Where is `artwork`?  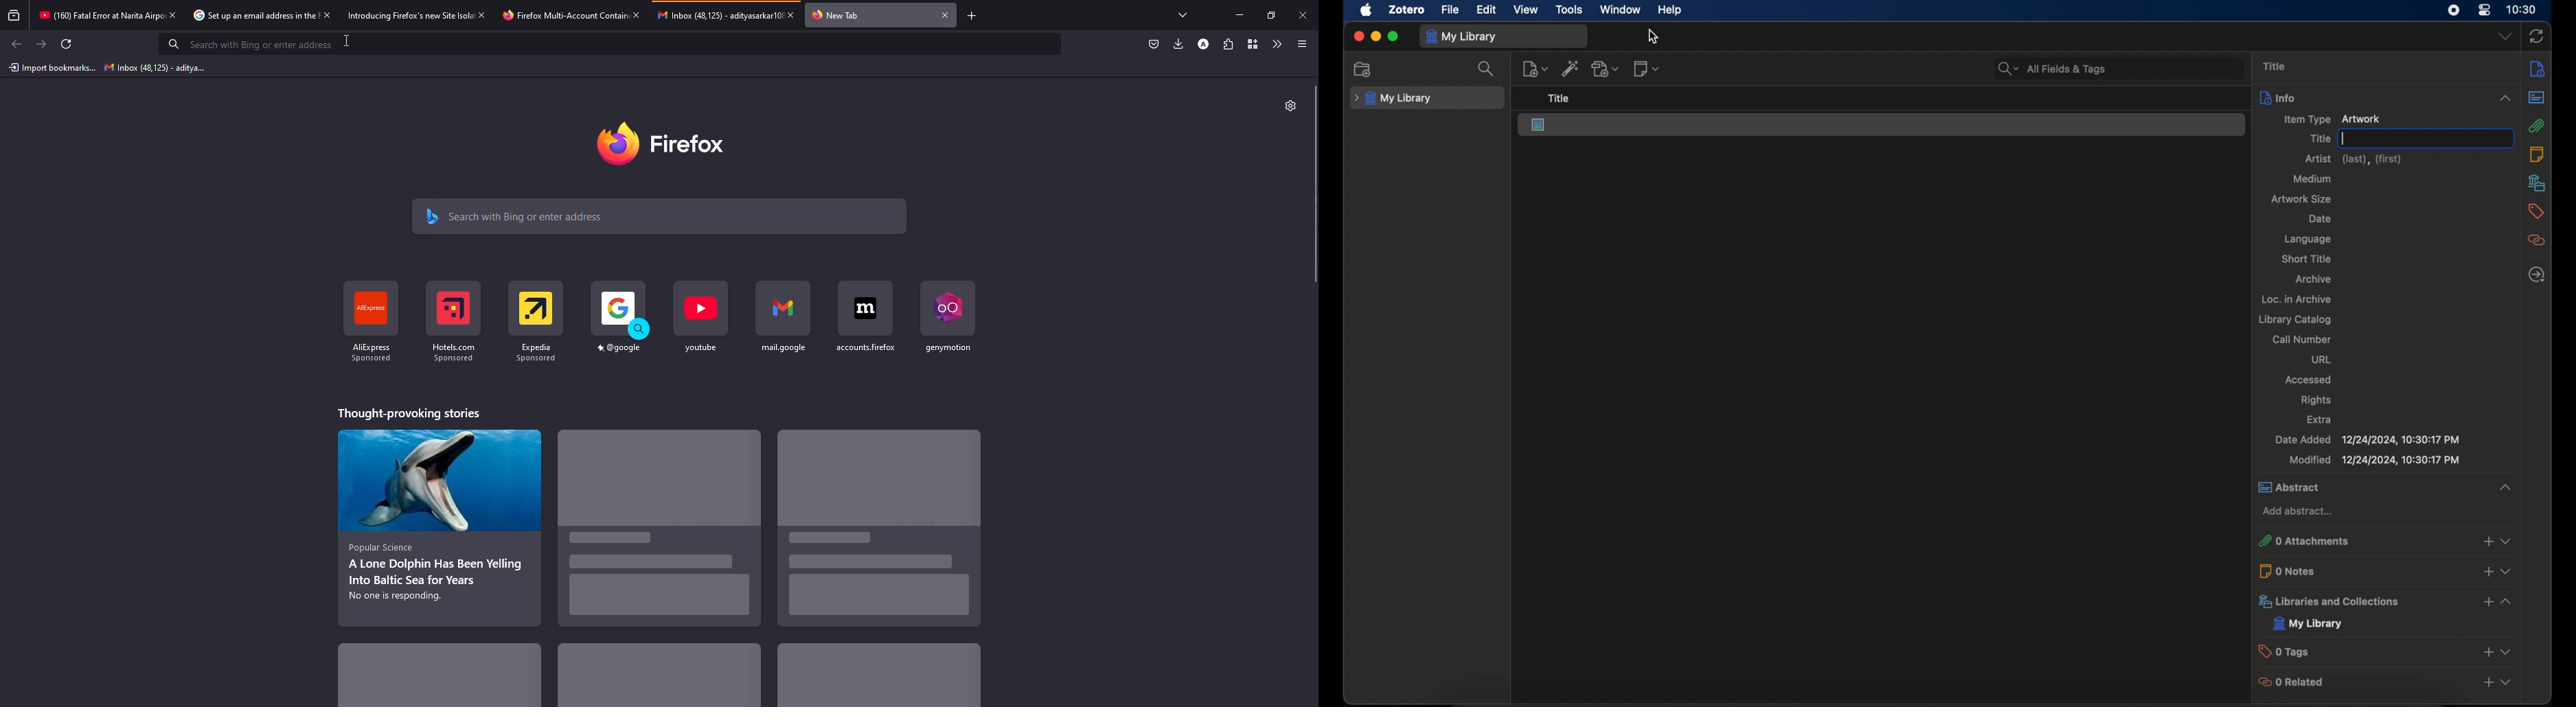
artwork is located at coordinates (1539, 125).